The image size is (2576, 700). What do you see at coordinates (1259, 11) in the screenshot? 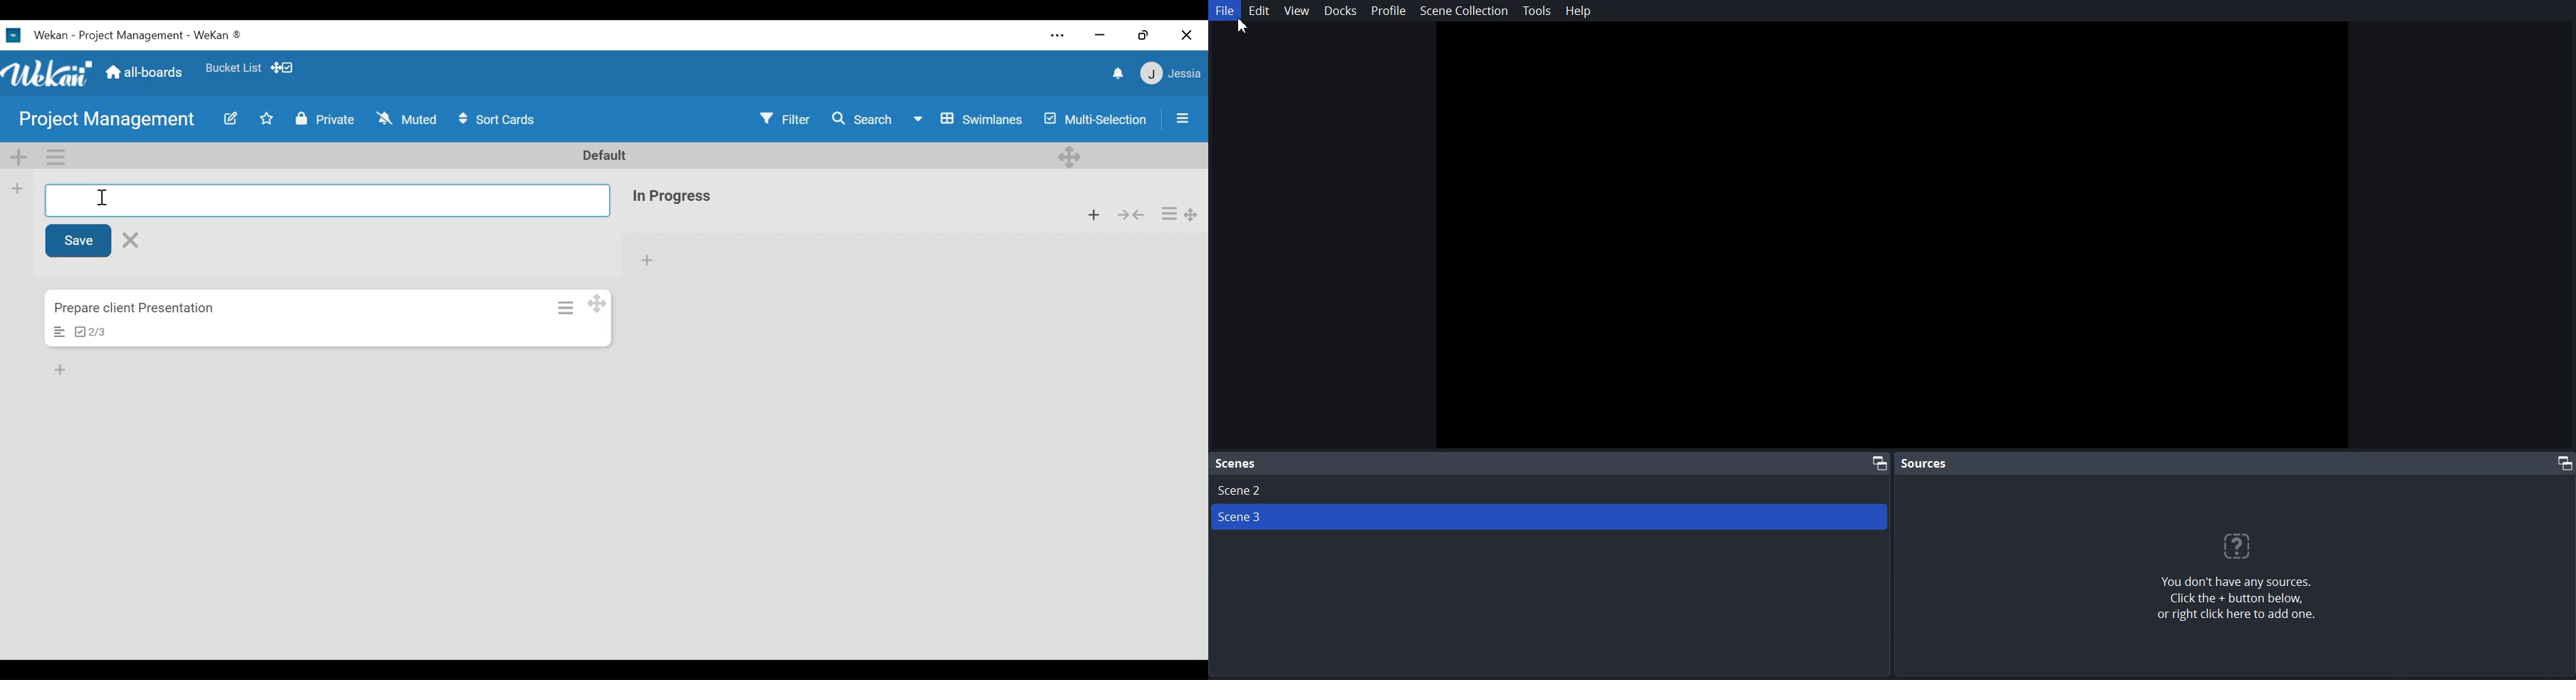
I see `Edit` at bounding box center [1259, 11].